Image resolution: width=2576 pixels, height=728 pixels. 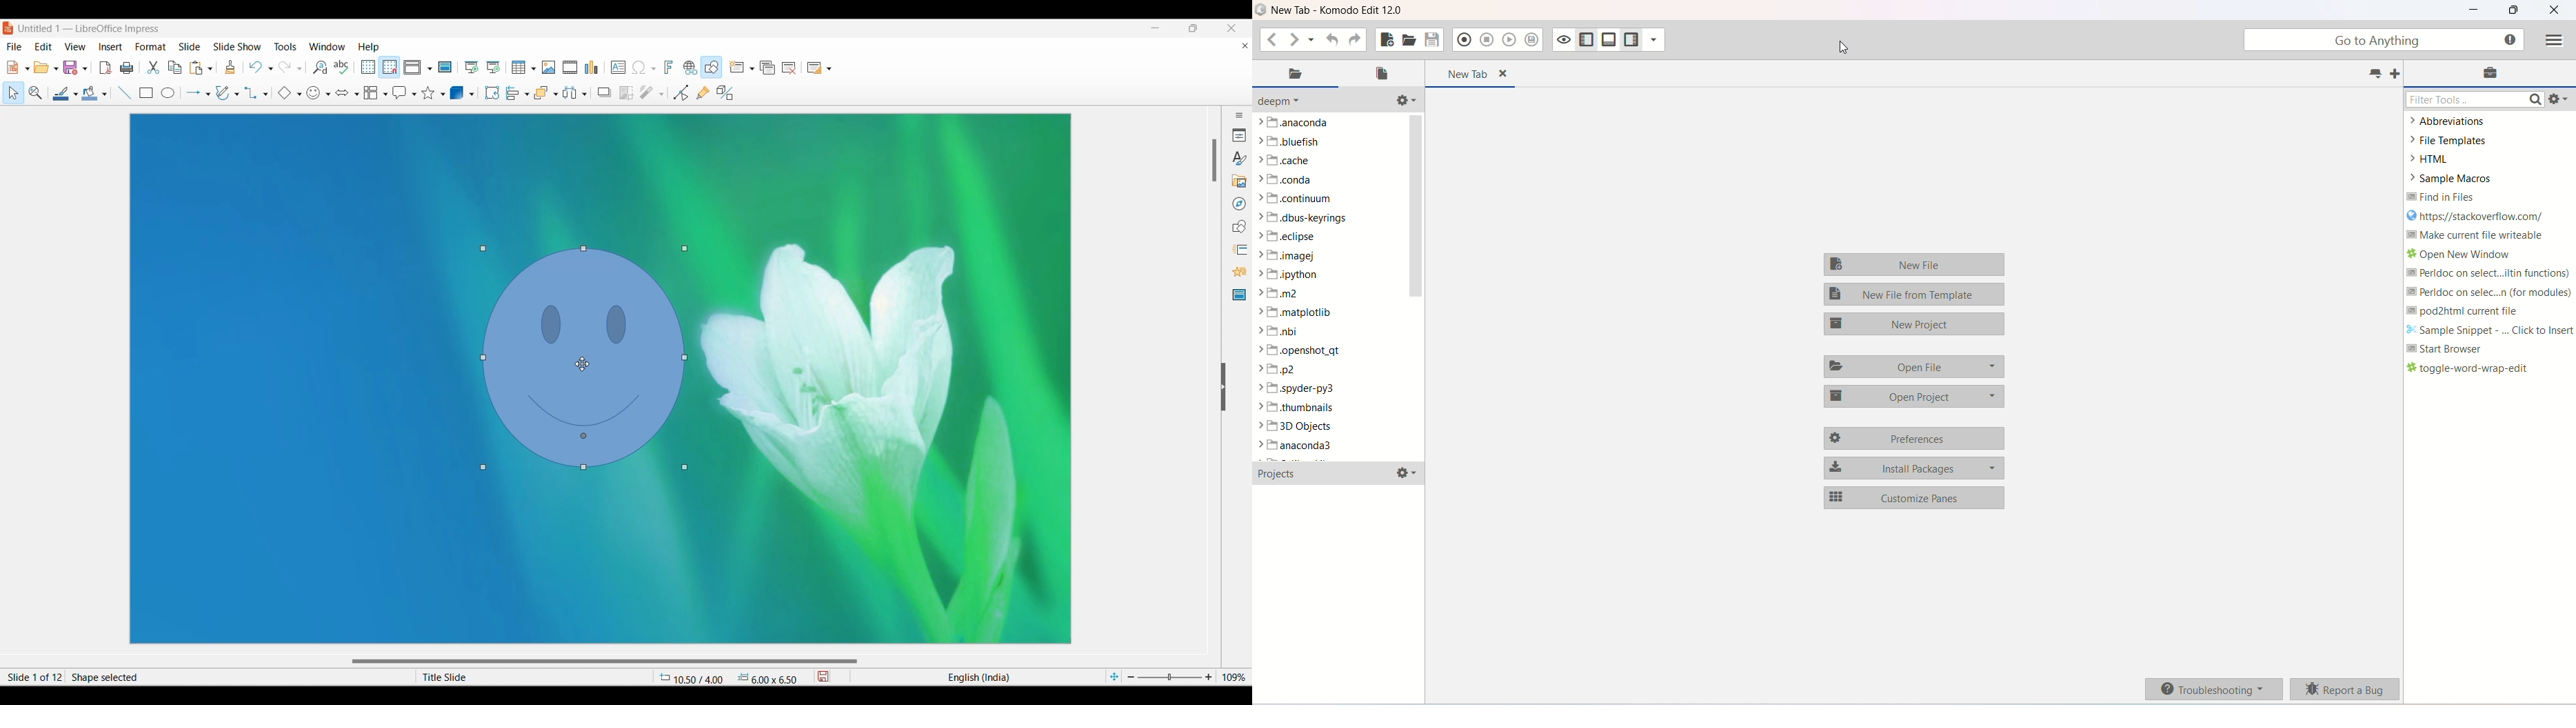 I want to click on Line color selected, so click(x=61, y=93).